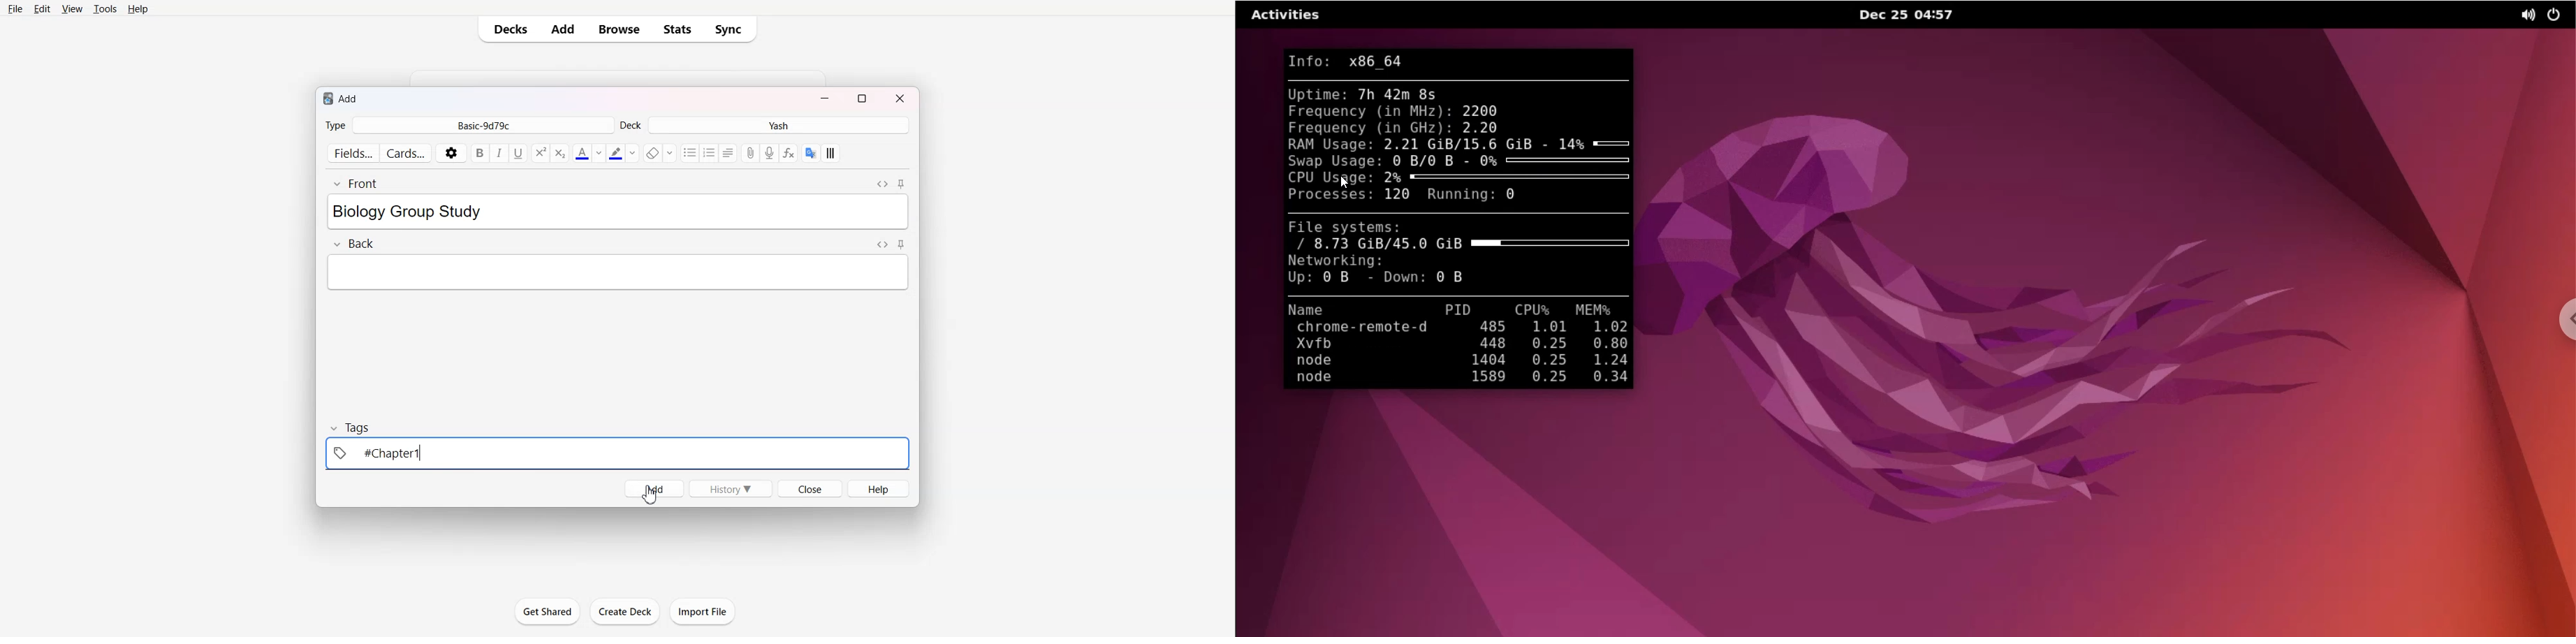 The image size is (2576, 644). What do you see at coordinates (560, 153) in the screenshot?
I see `Superscript` at bounding box center [560, 153].